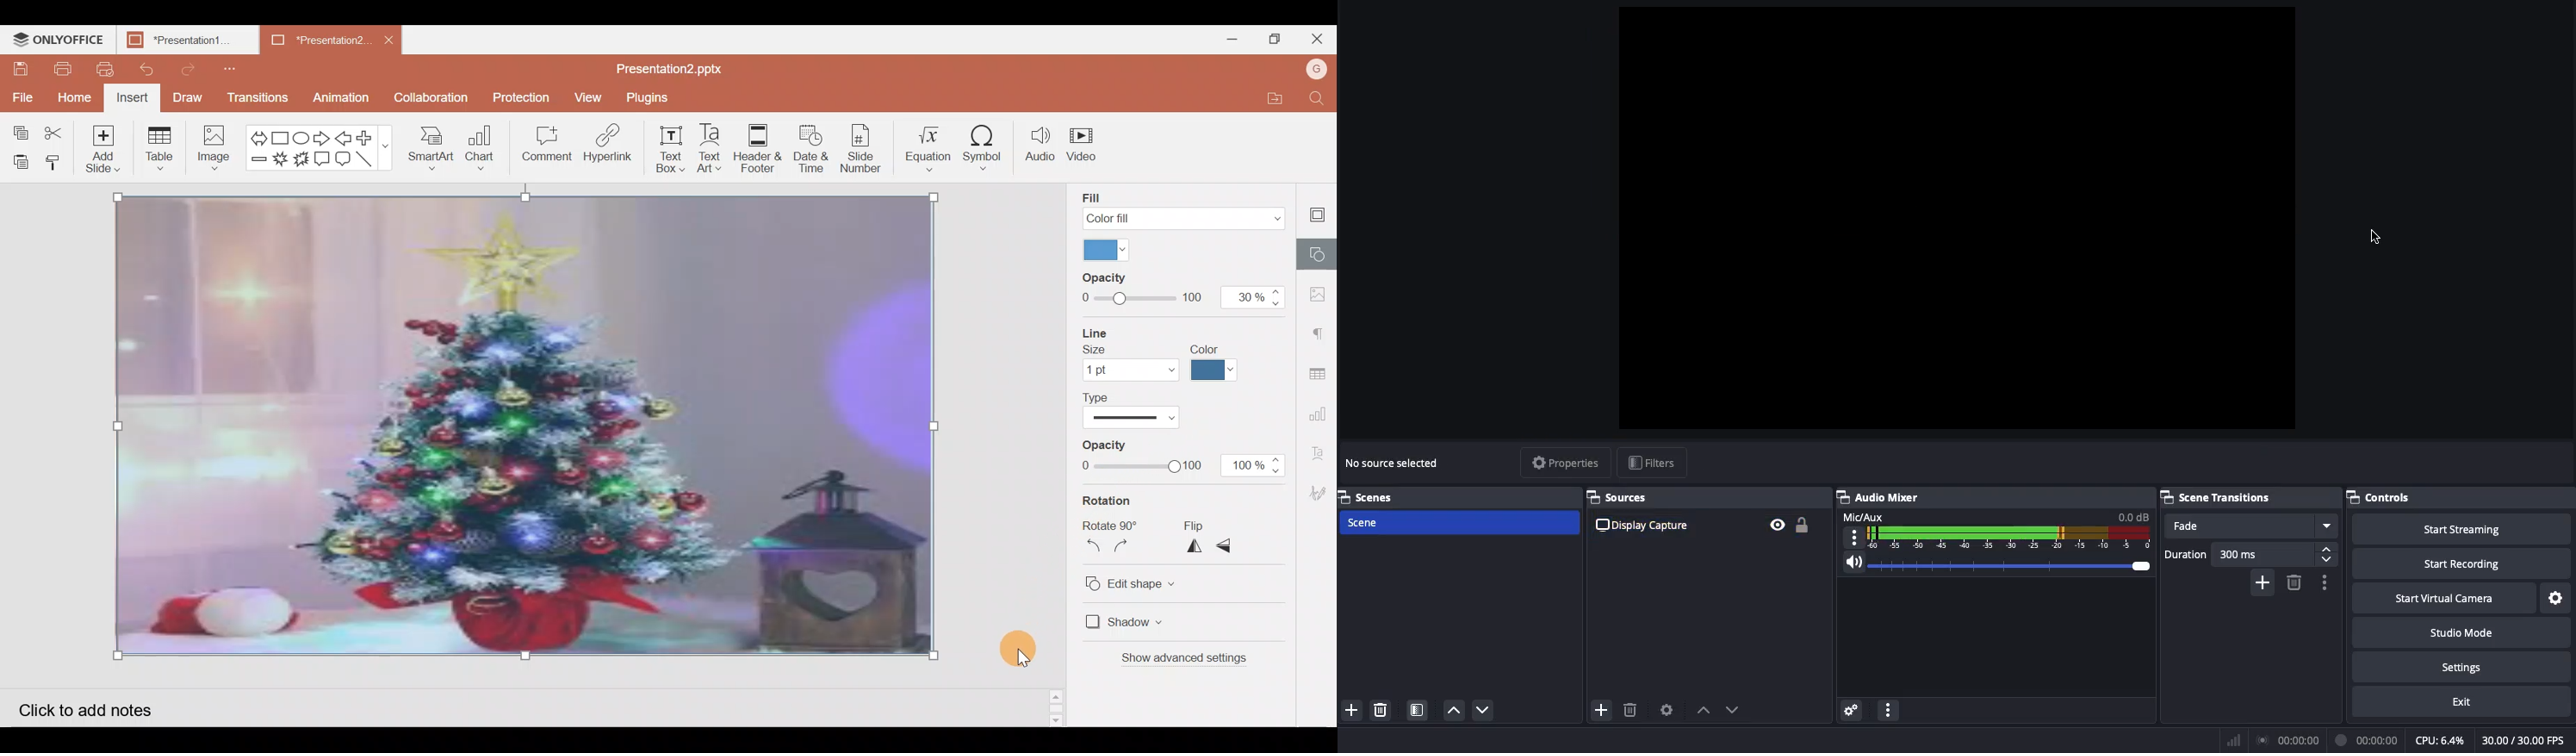 The image size is (2576, 756). Describe the element at coordinates (1324, 450) in the screenshot. I see `Text Art settings` at that location.